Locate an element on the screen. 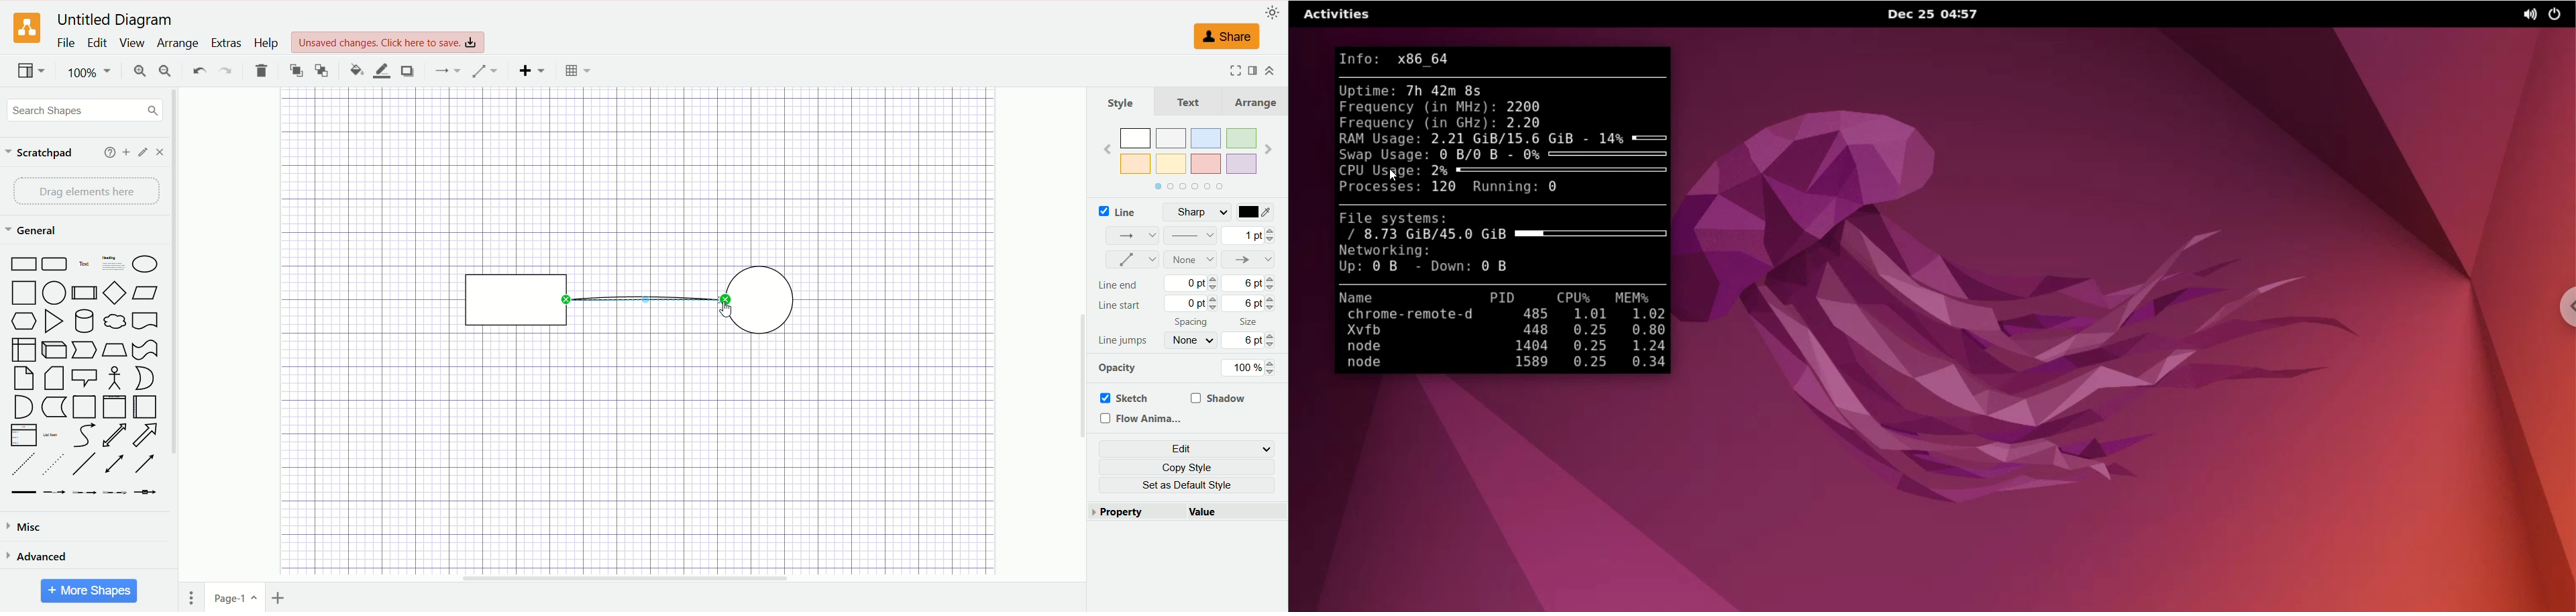  Circle is located at coordinates (760, 300).